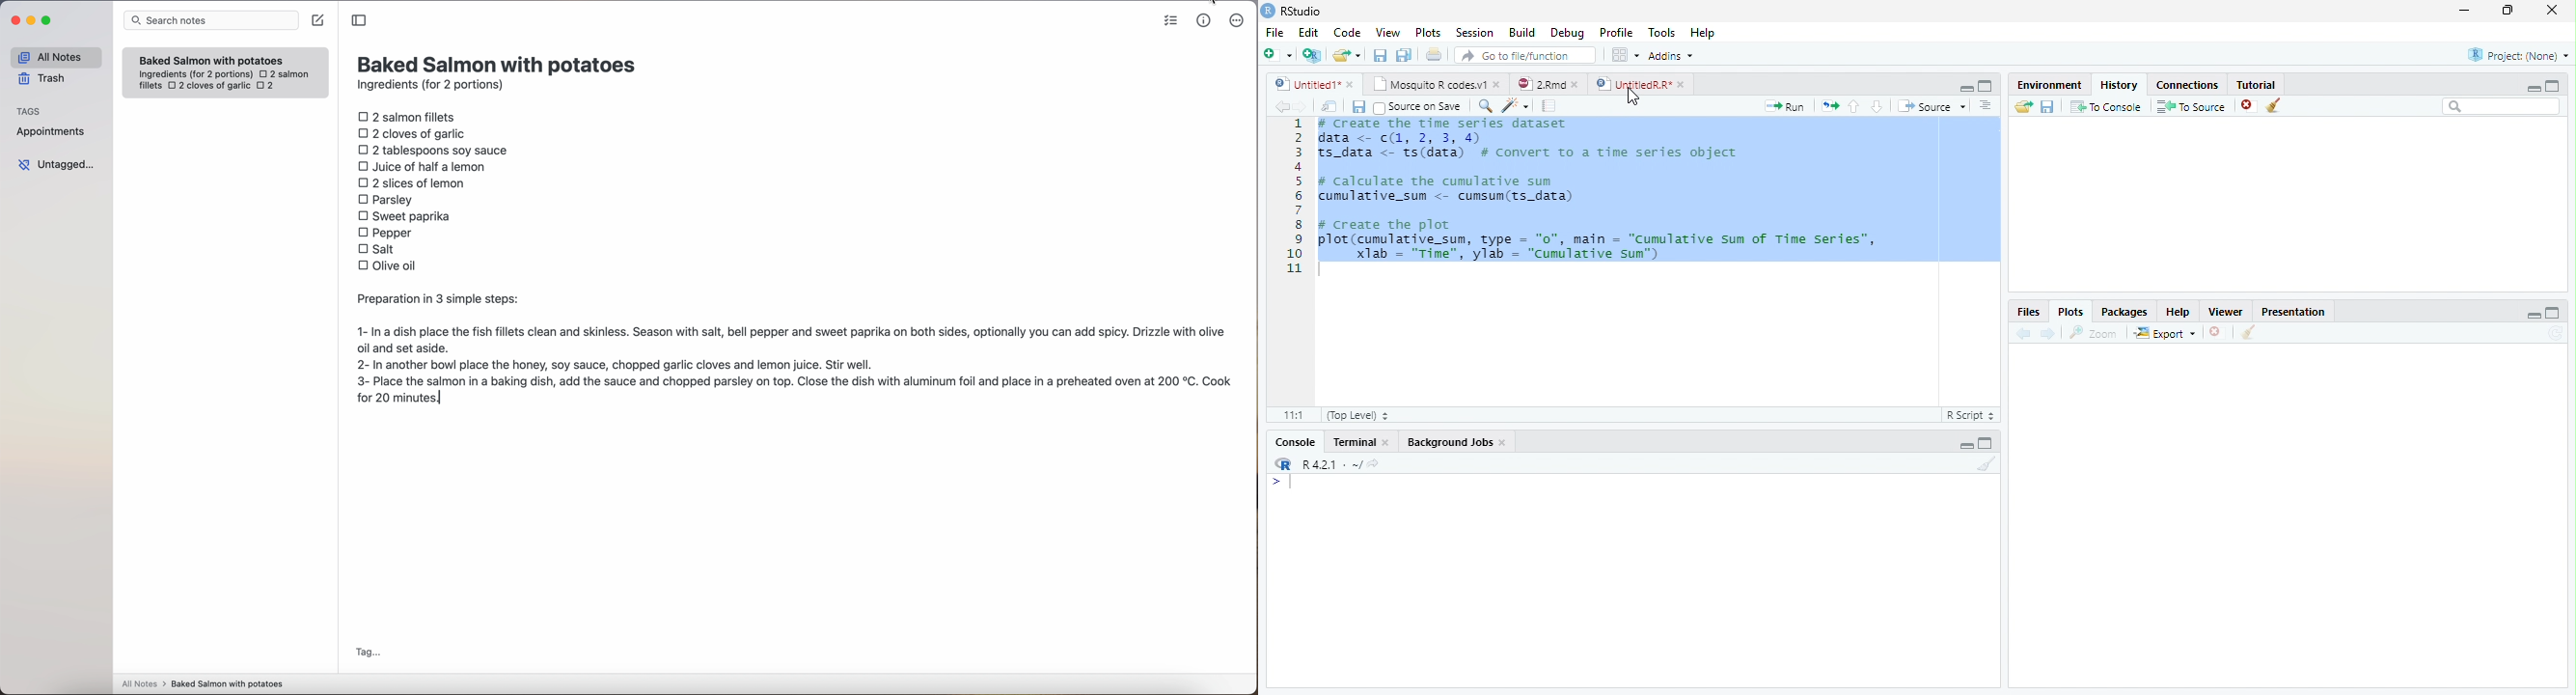 The image size is (2576, 700). Describe the element at coordinates (1302, 106) in the screenshot. I see `Next` at that location.